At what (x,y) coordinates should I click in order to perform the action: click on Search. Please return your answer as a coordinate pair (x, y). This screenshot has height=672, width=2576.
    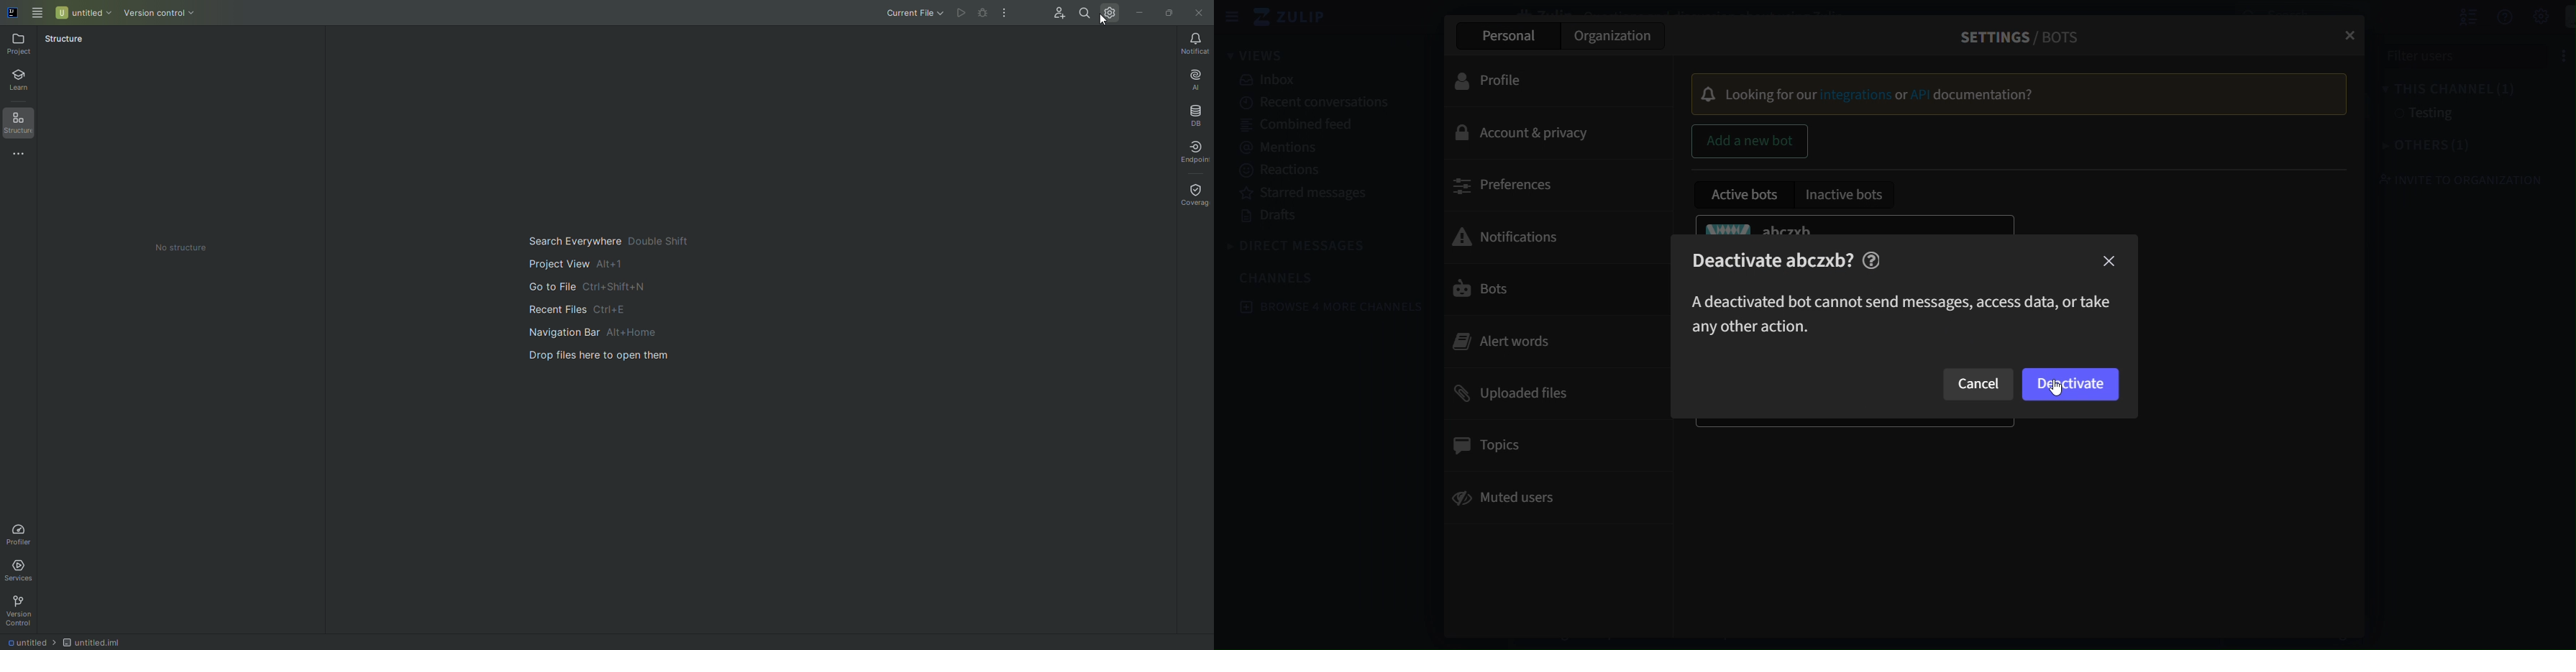
    Looking at the image, I should click on (1083, 12).